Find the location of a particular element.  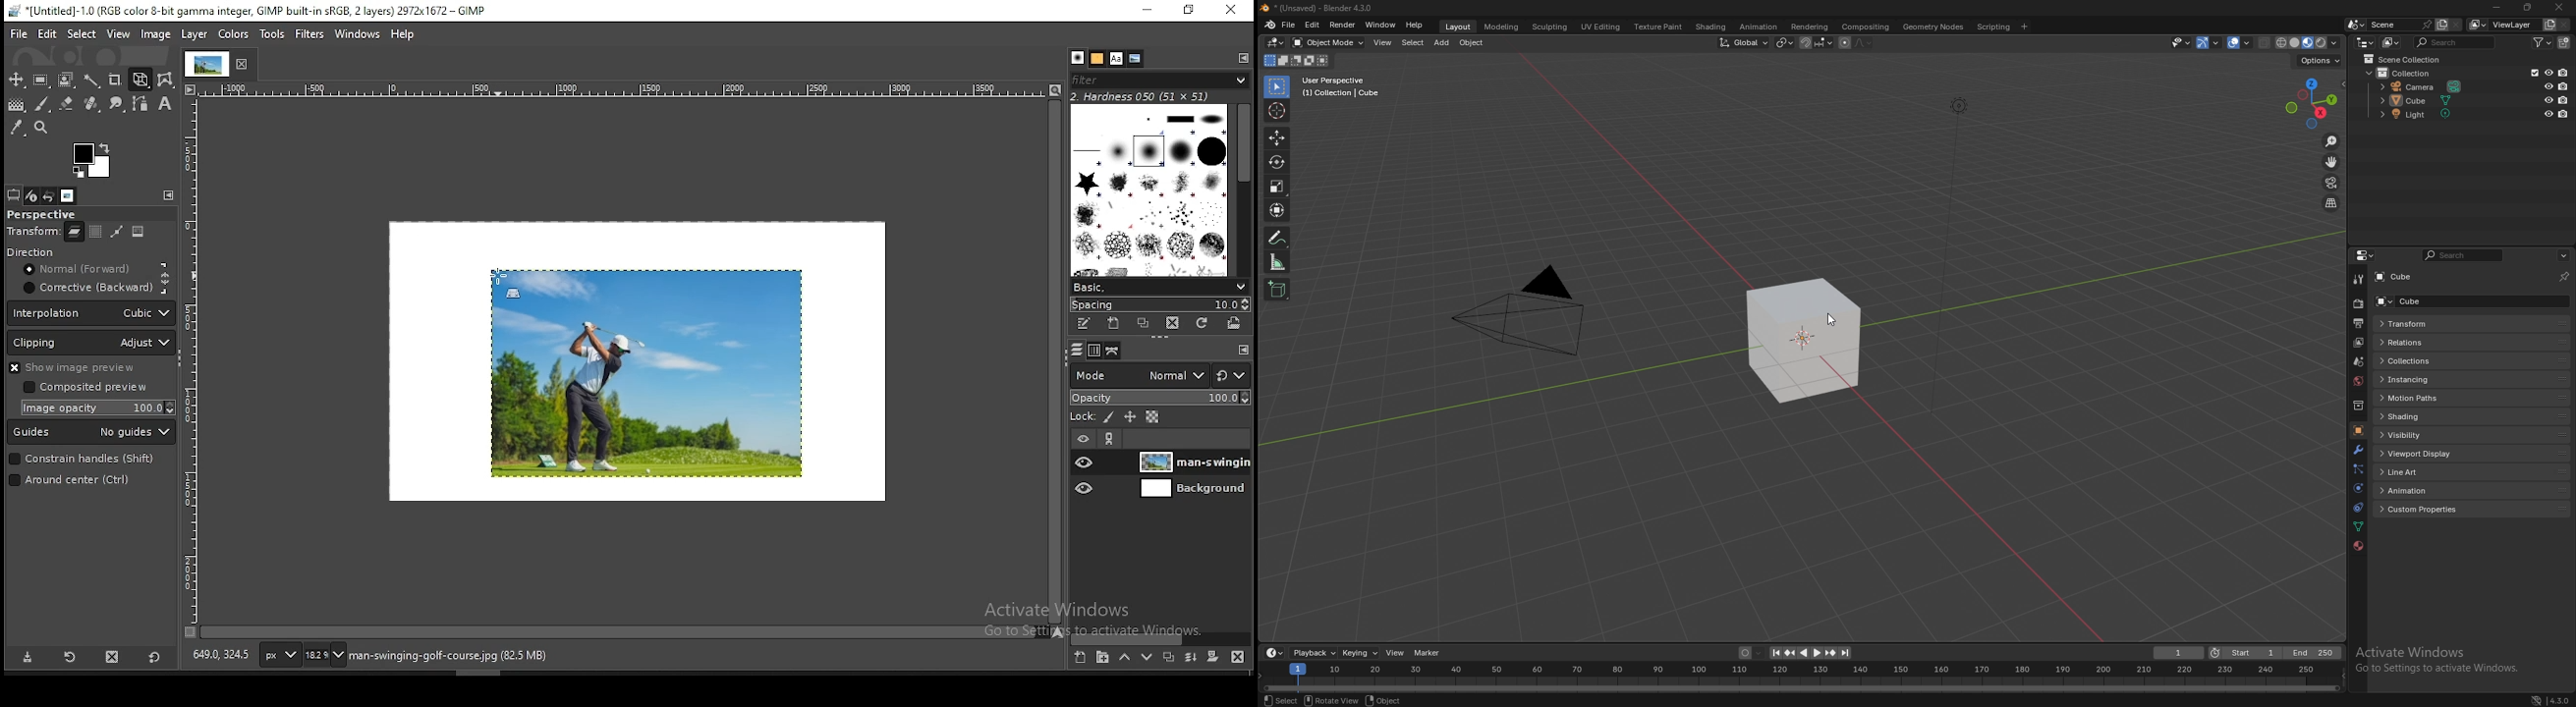

configure this tab is located at coordinates (1241, 349).